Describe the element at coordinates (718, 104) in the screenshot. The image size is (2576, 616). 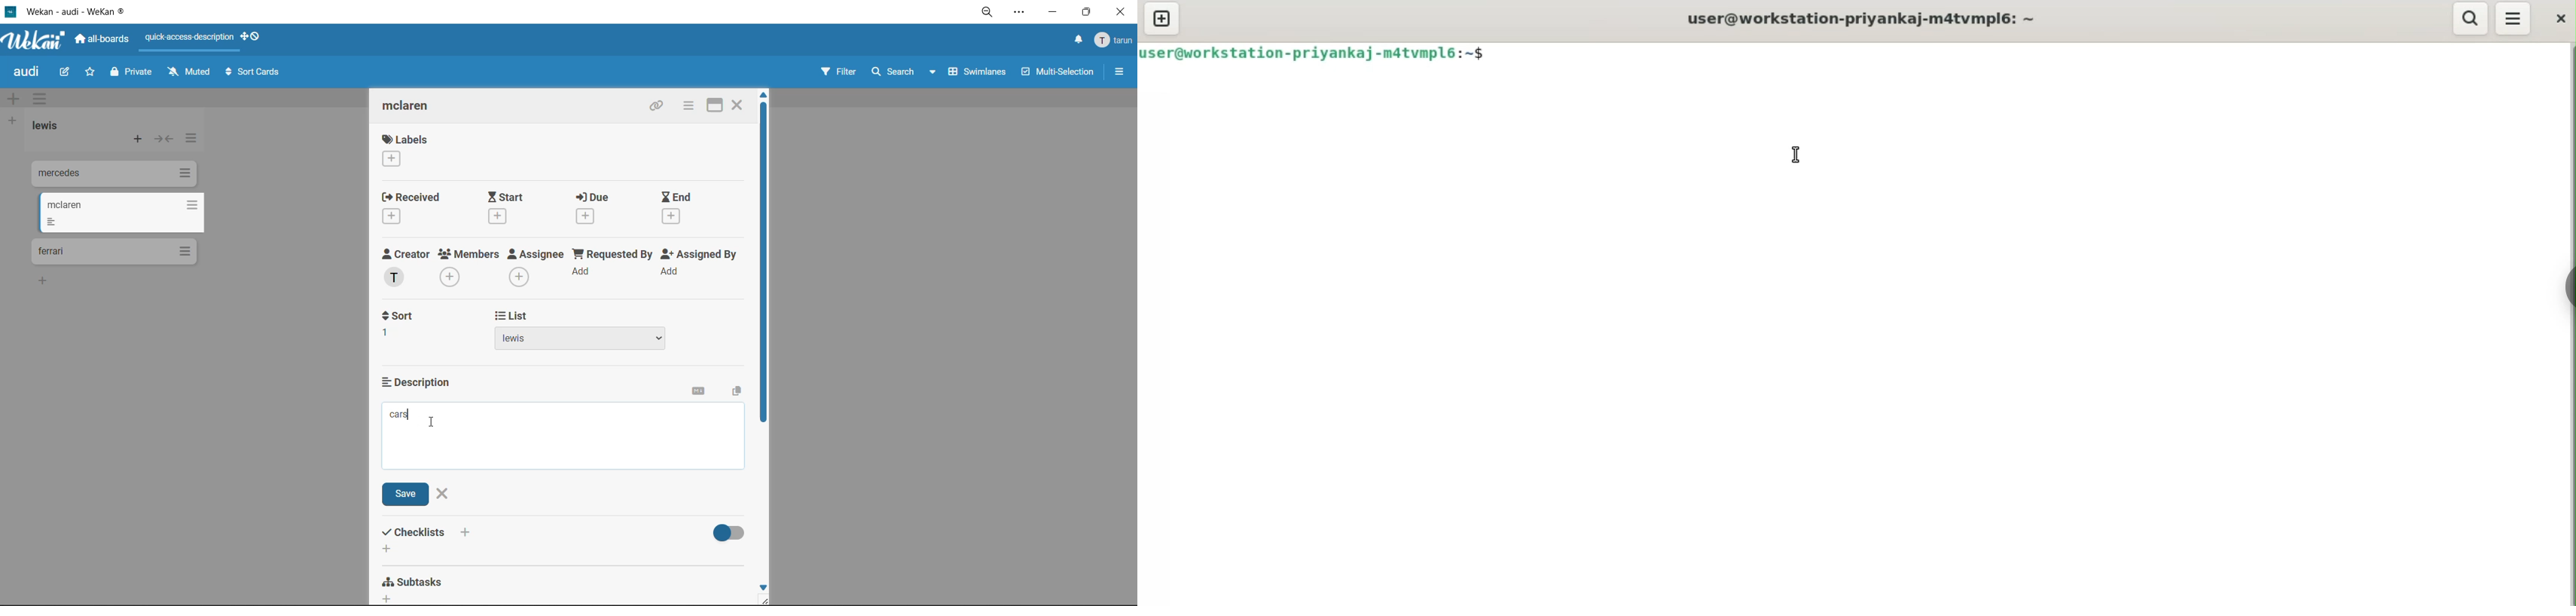
I see `maximize` at that location.